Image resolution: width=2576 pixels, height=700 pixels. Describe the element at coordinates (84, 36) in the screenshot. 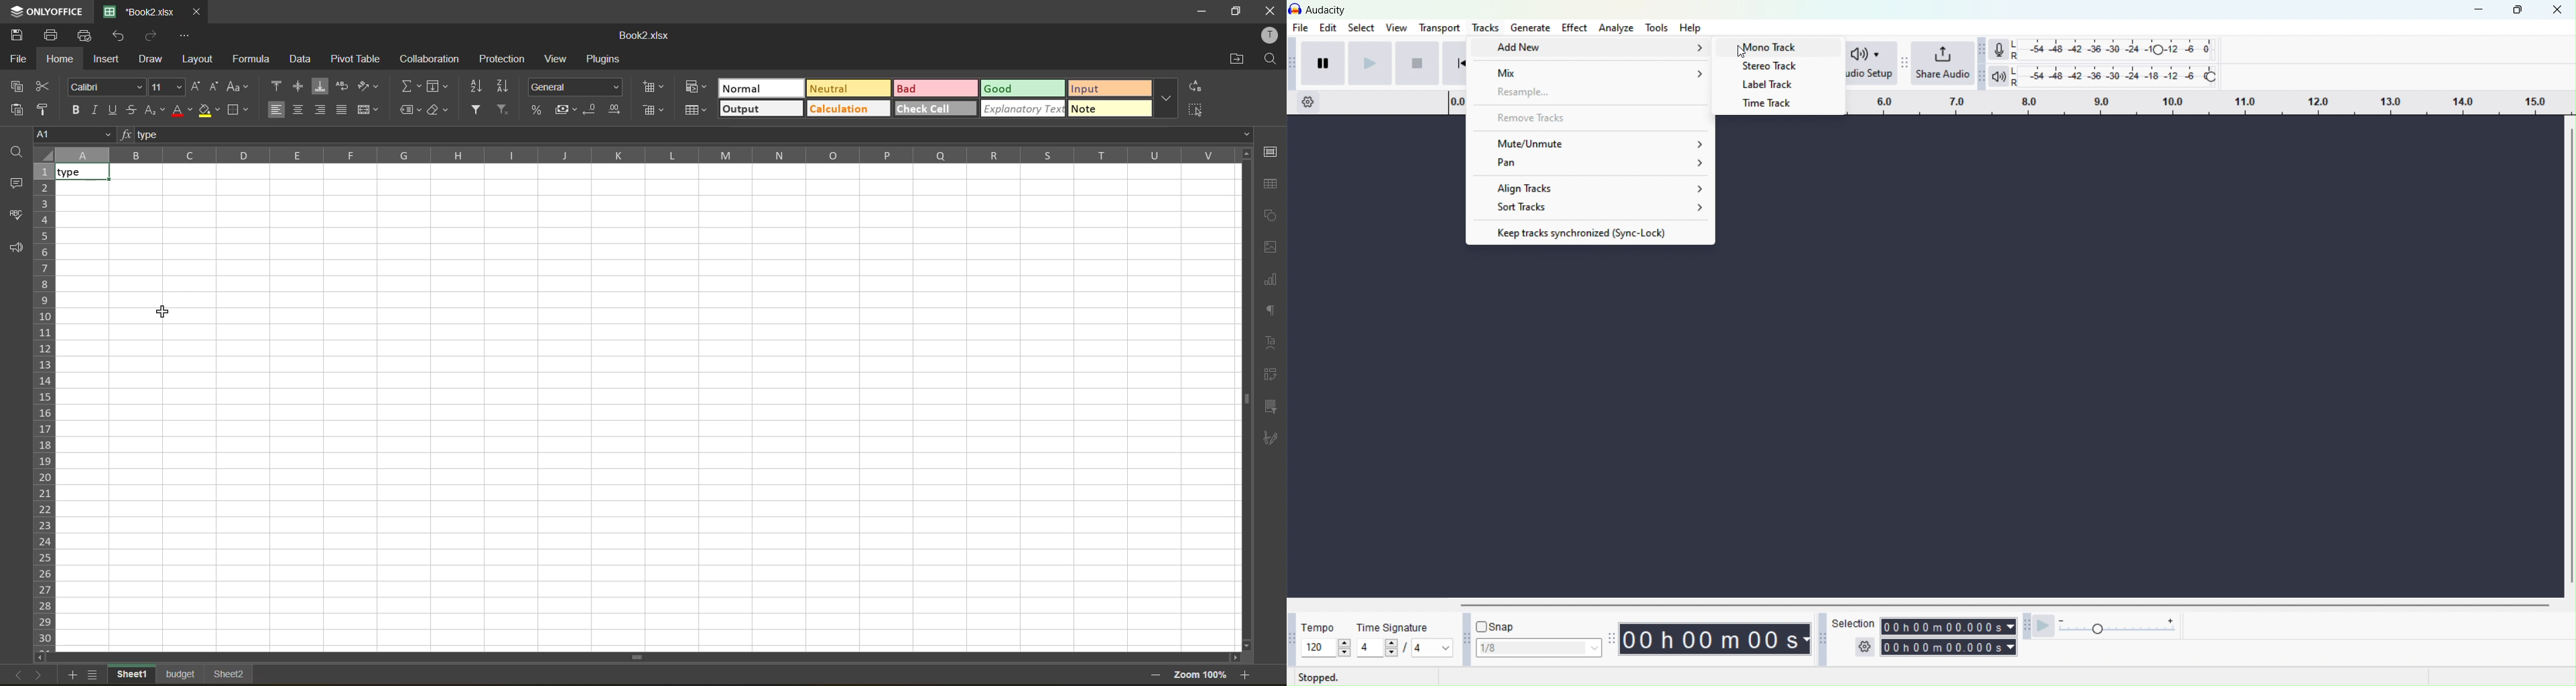

I see `quick print` at that location.